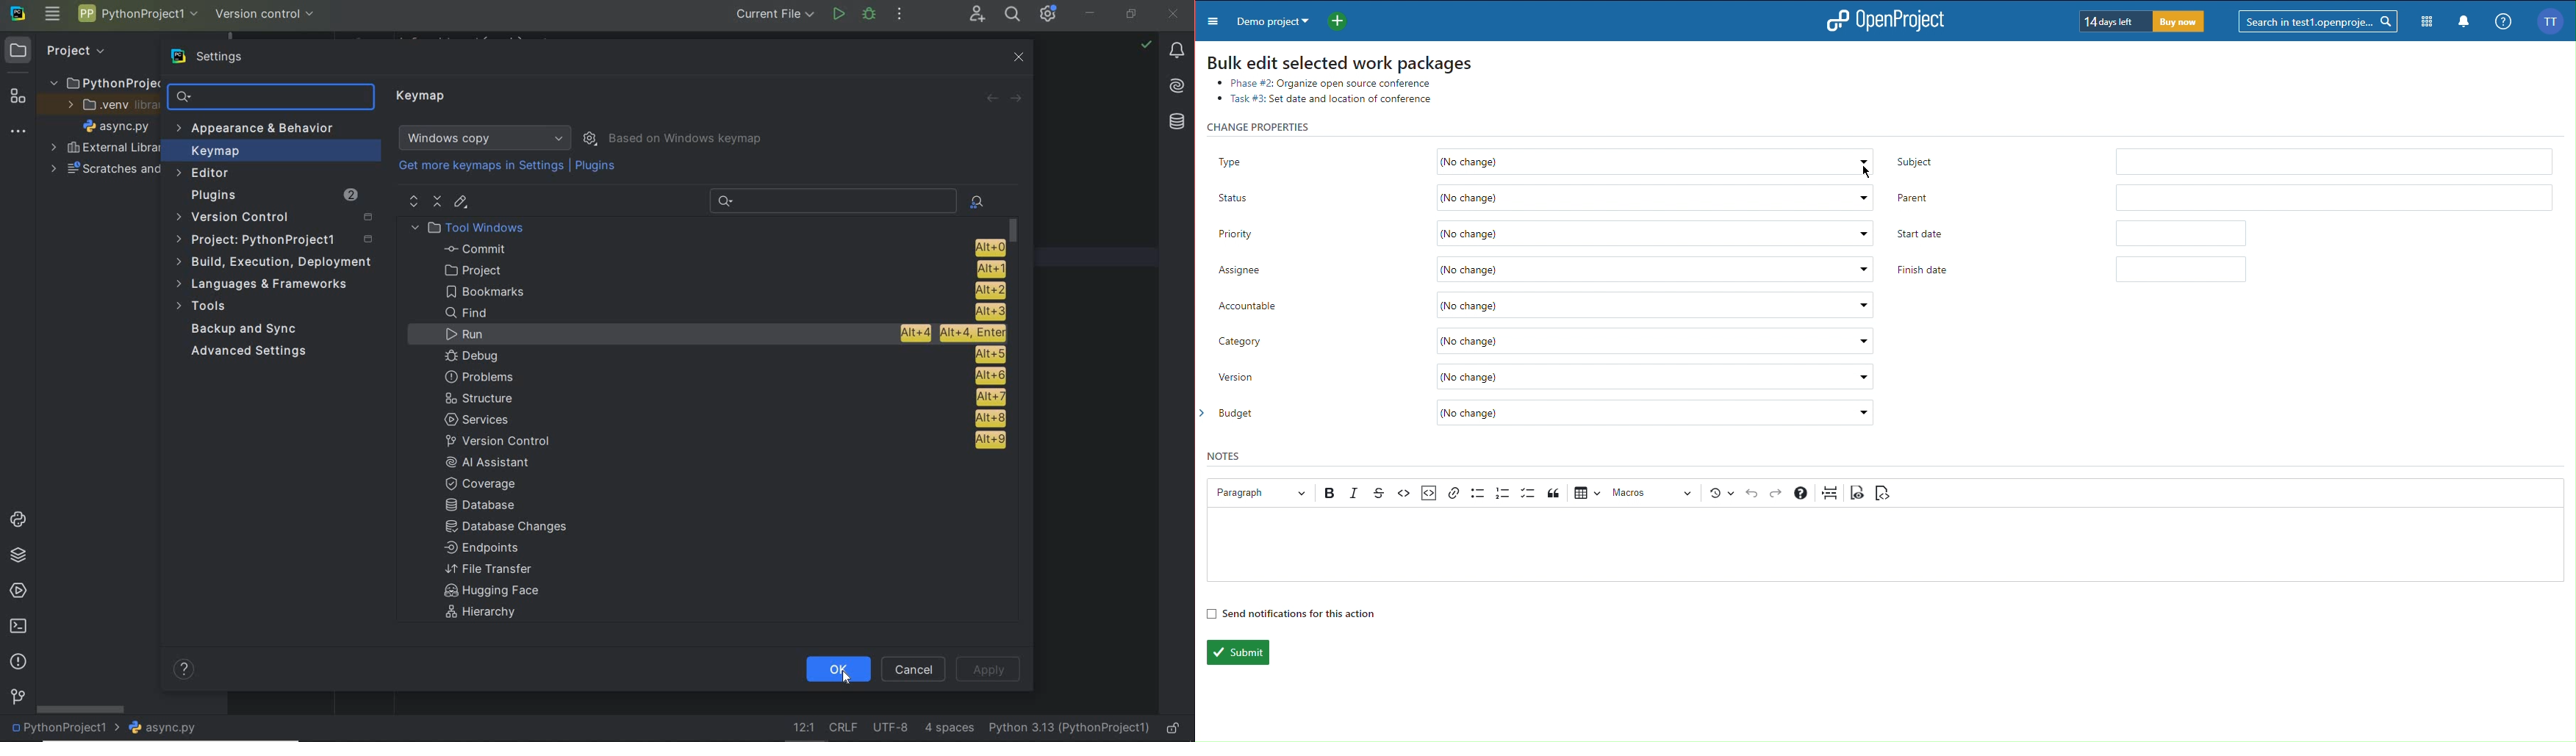 The height and width of the screenshot is (756, 2576). Describe the element at coordinates (1210, 20) in the screenshot. I see `More` at that location.